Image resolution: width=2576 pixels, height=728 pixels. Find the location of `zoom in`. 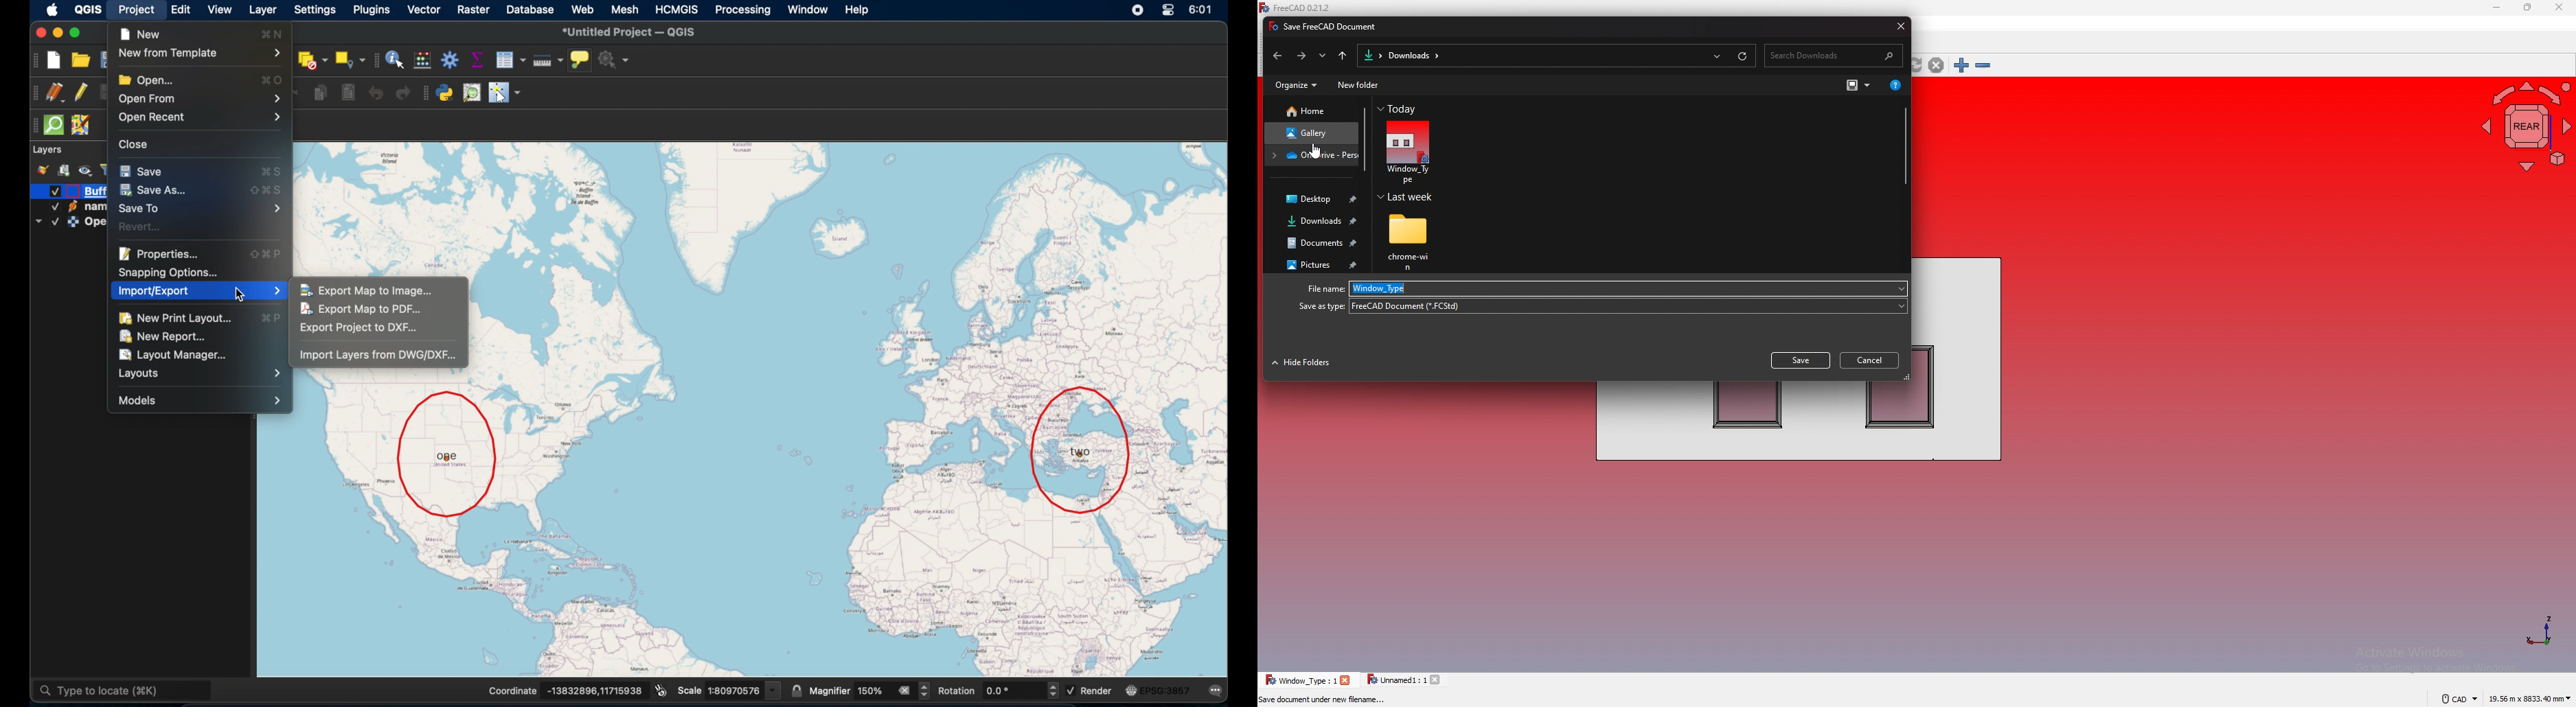

zoom in is located at coordinates (1961, 65).